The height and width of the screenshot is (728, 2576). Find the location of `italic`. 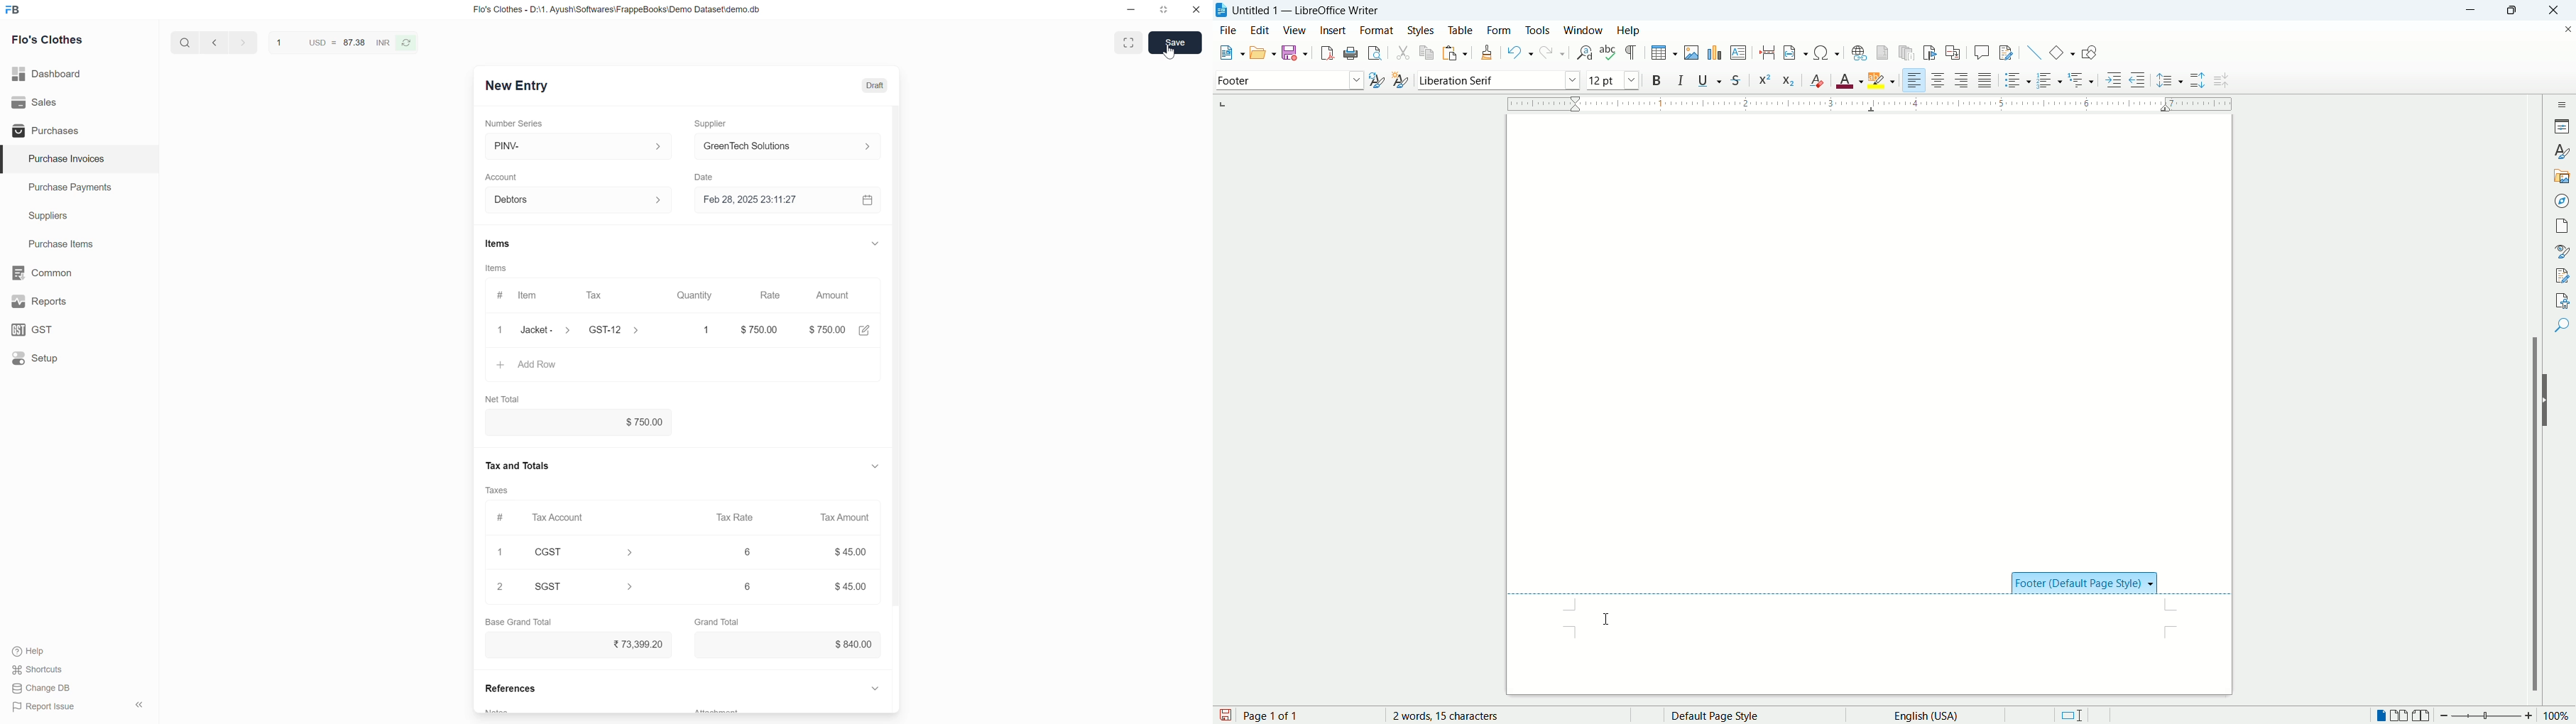

italic is located at coordinates (1681, 79).